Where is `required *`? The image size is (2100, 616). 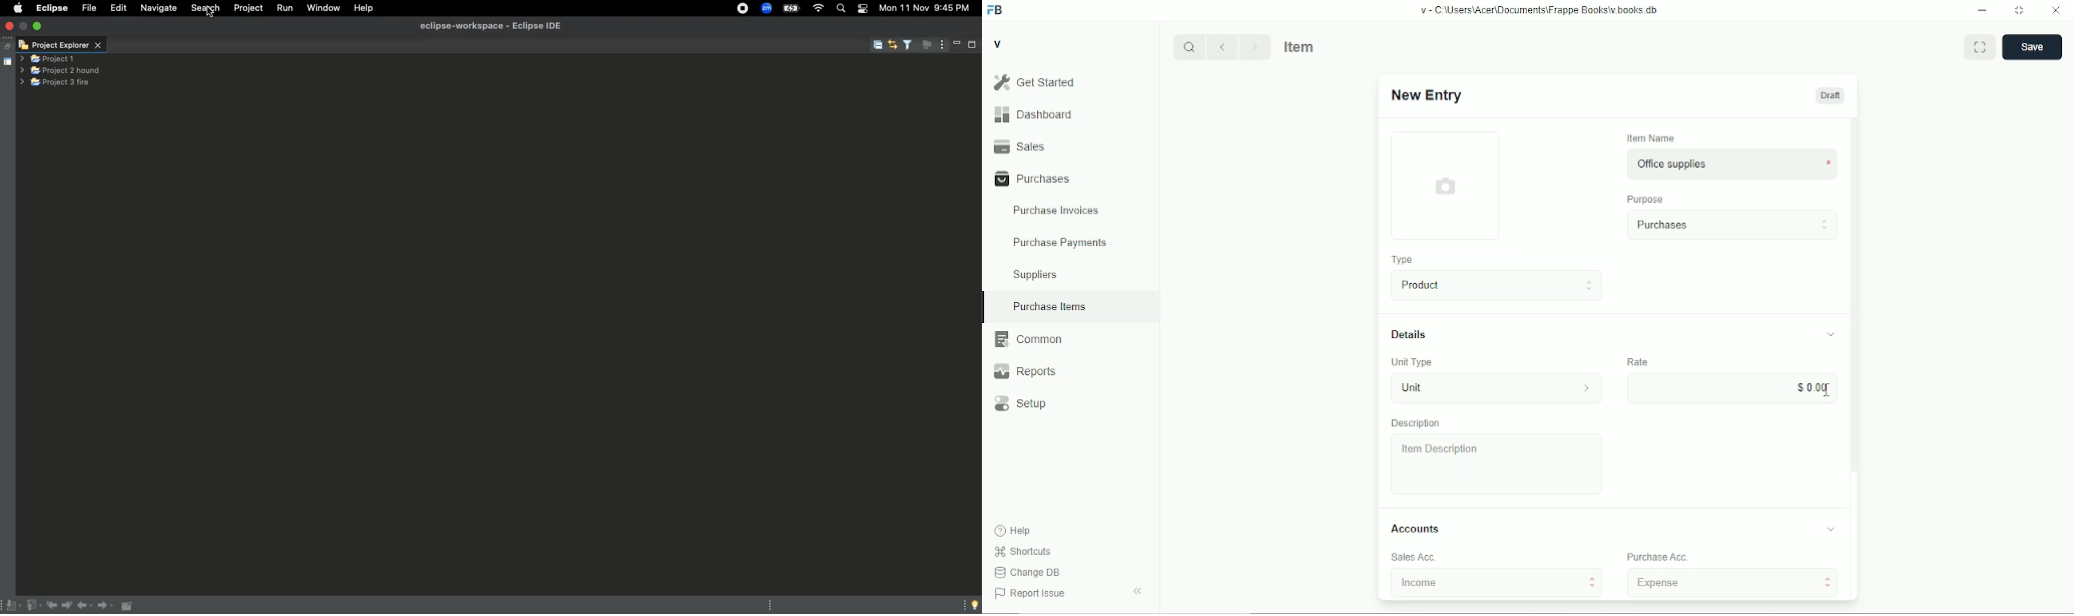
required * is located at coordinates (1829, 164).